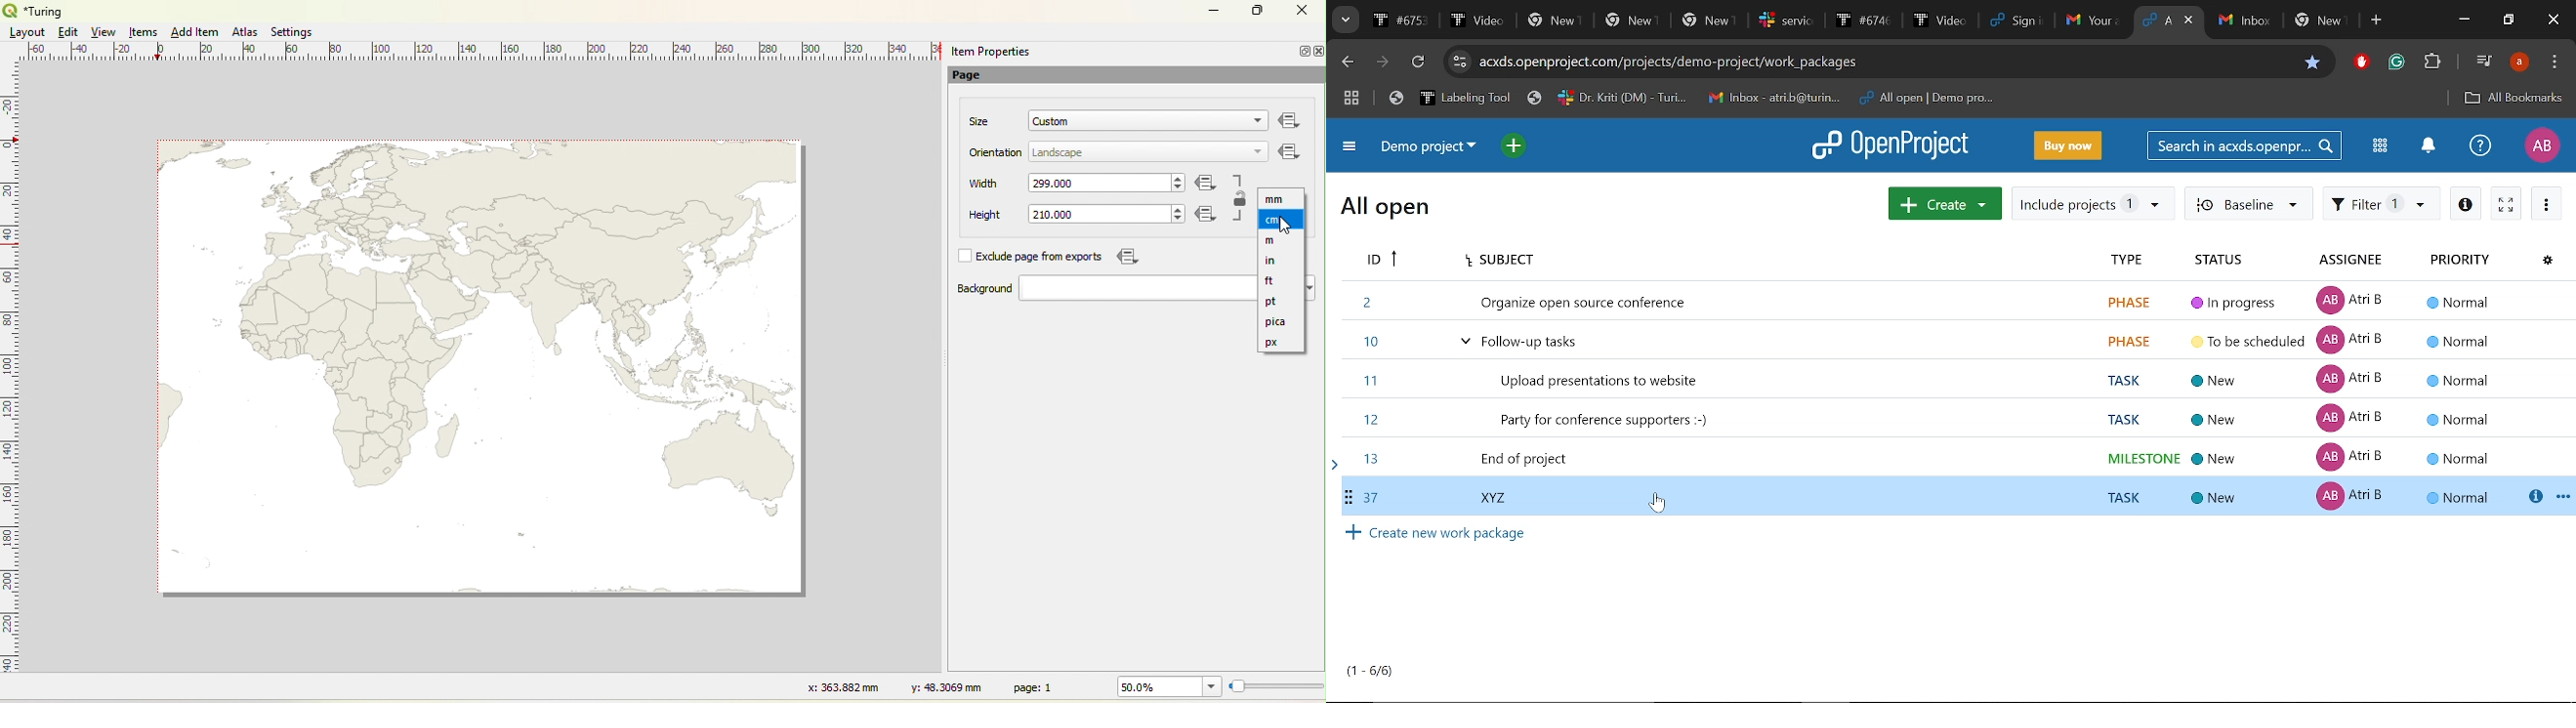  Describe the element at coordinates (487, 52) in the screenshot. I see `Ruler` at that location.